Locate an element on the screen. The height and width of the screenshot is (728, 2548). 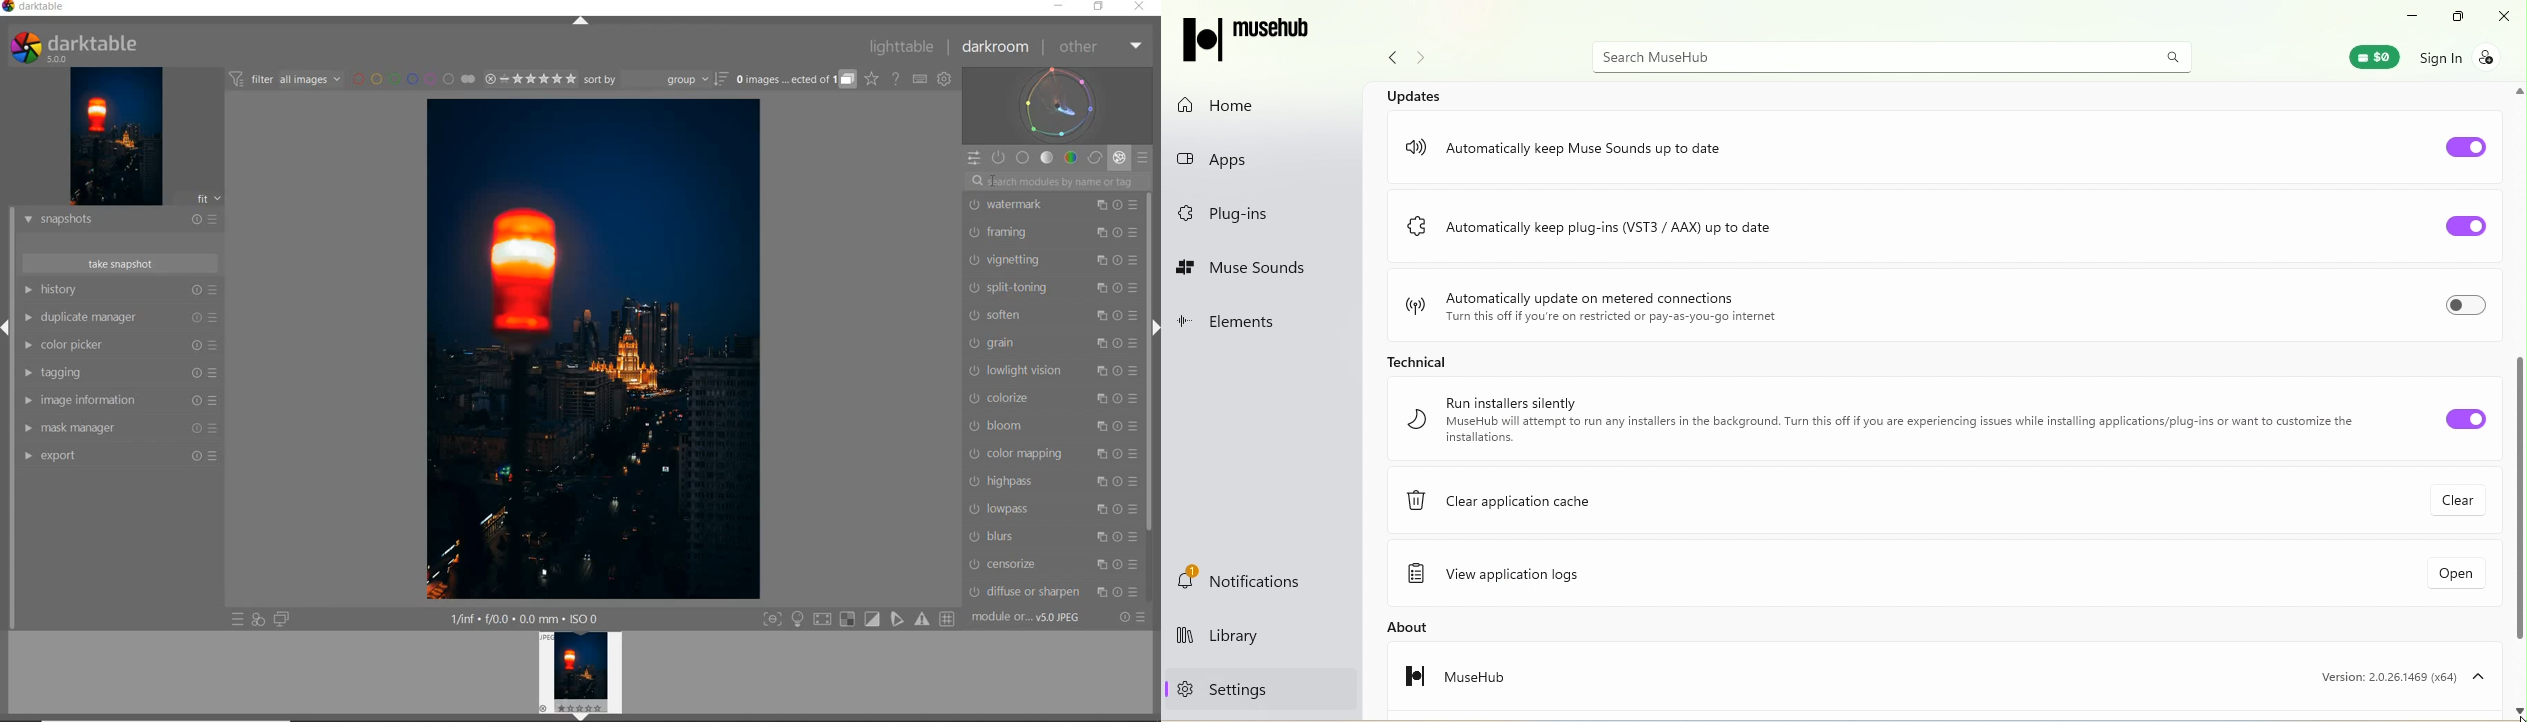
Reset is located at coordinates (1117, 342).